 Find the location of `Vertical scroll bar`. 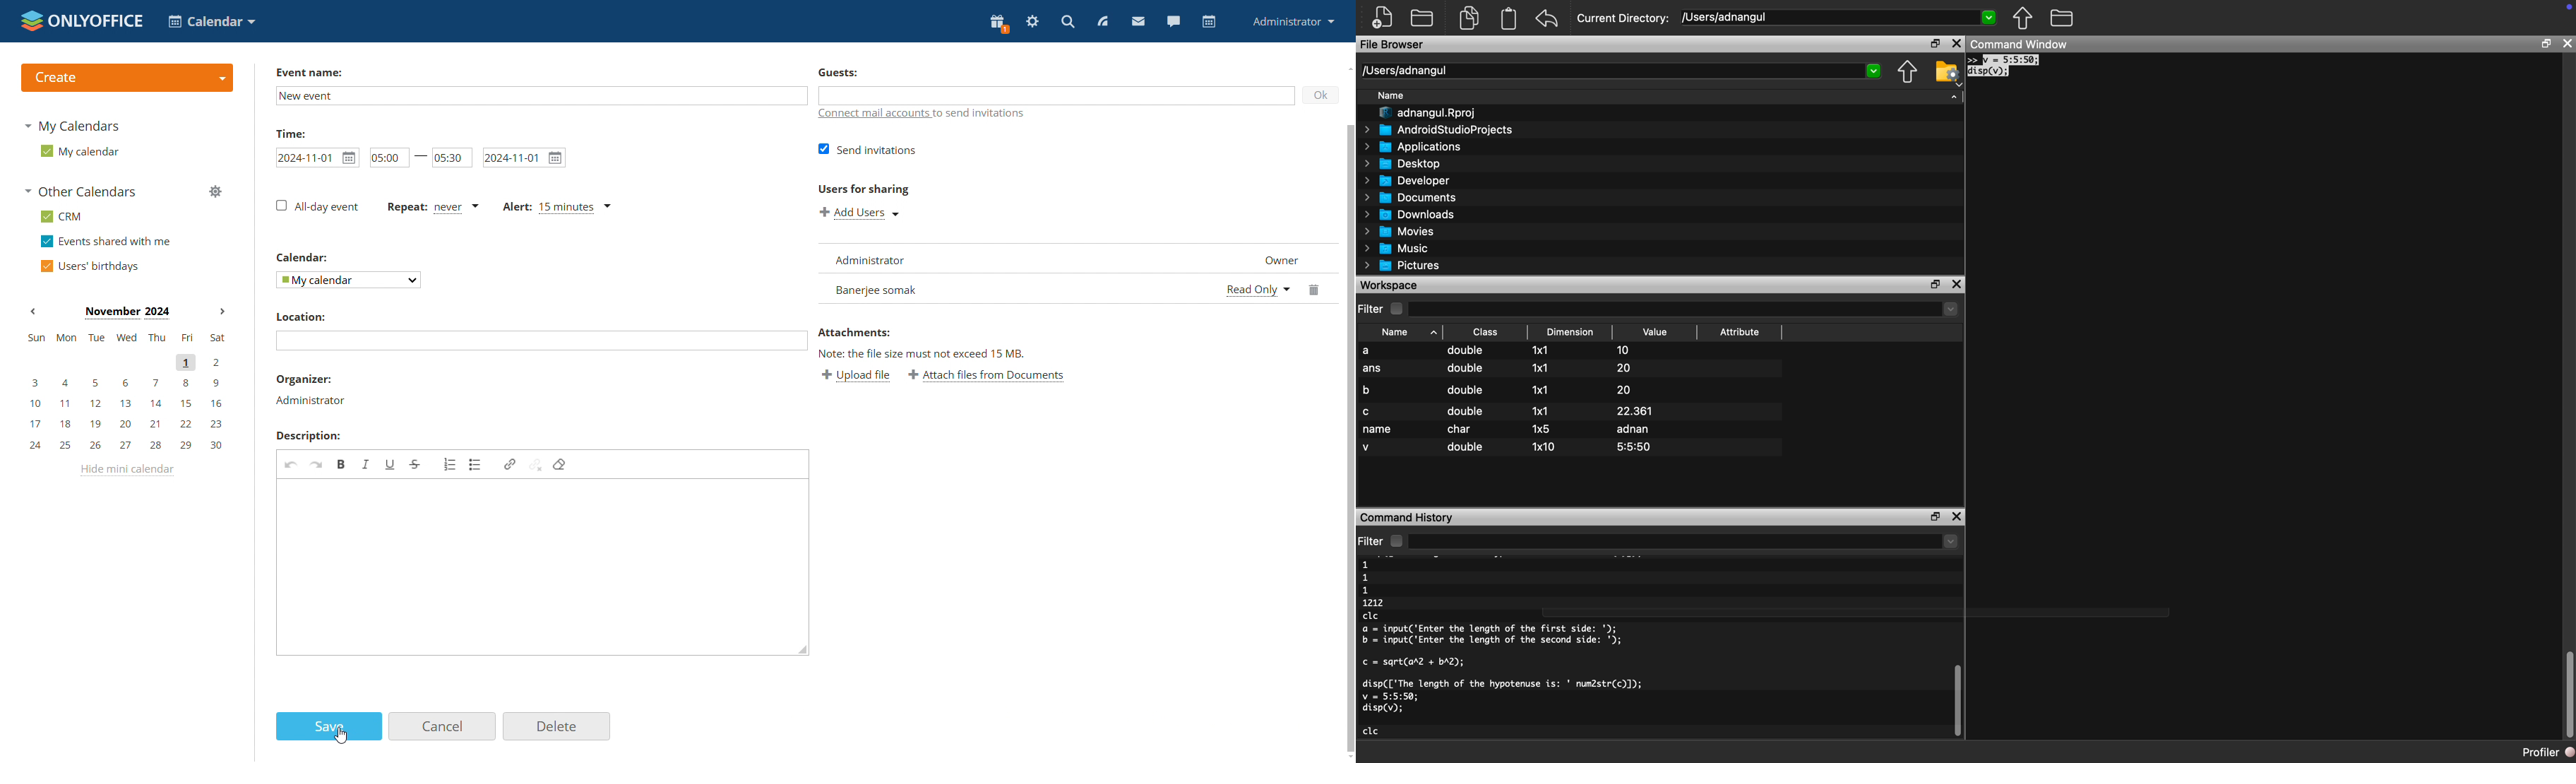

Vertical scroll bar is located at coordinates (1351, 437).